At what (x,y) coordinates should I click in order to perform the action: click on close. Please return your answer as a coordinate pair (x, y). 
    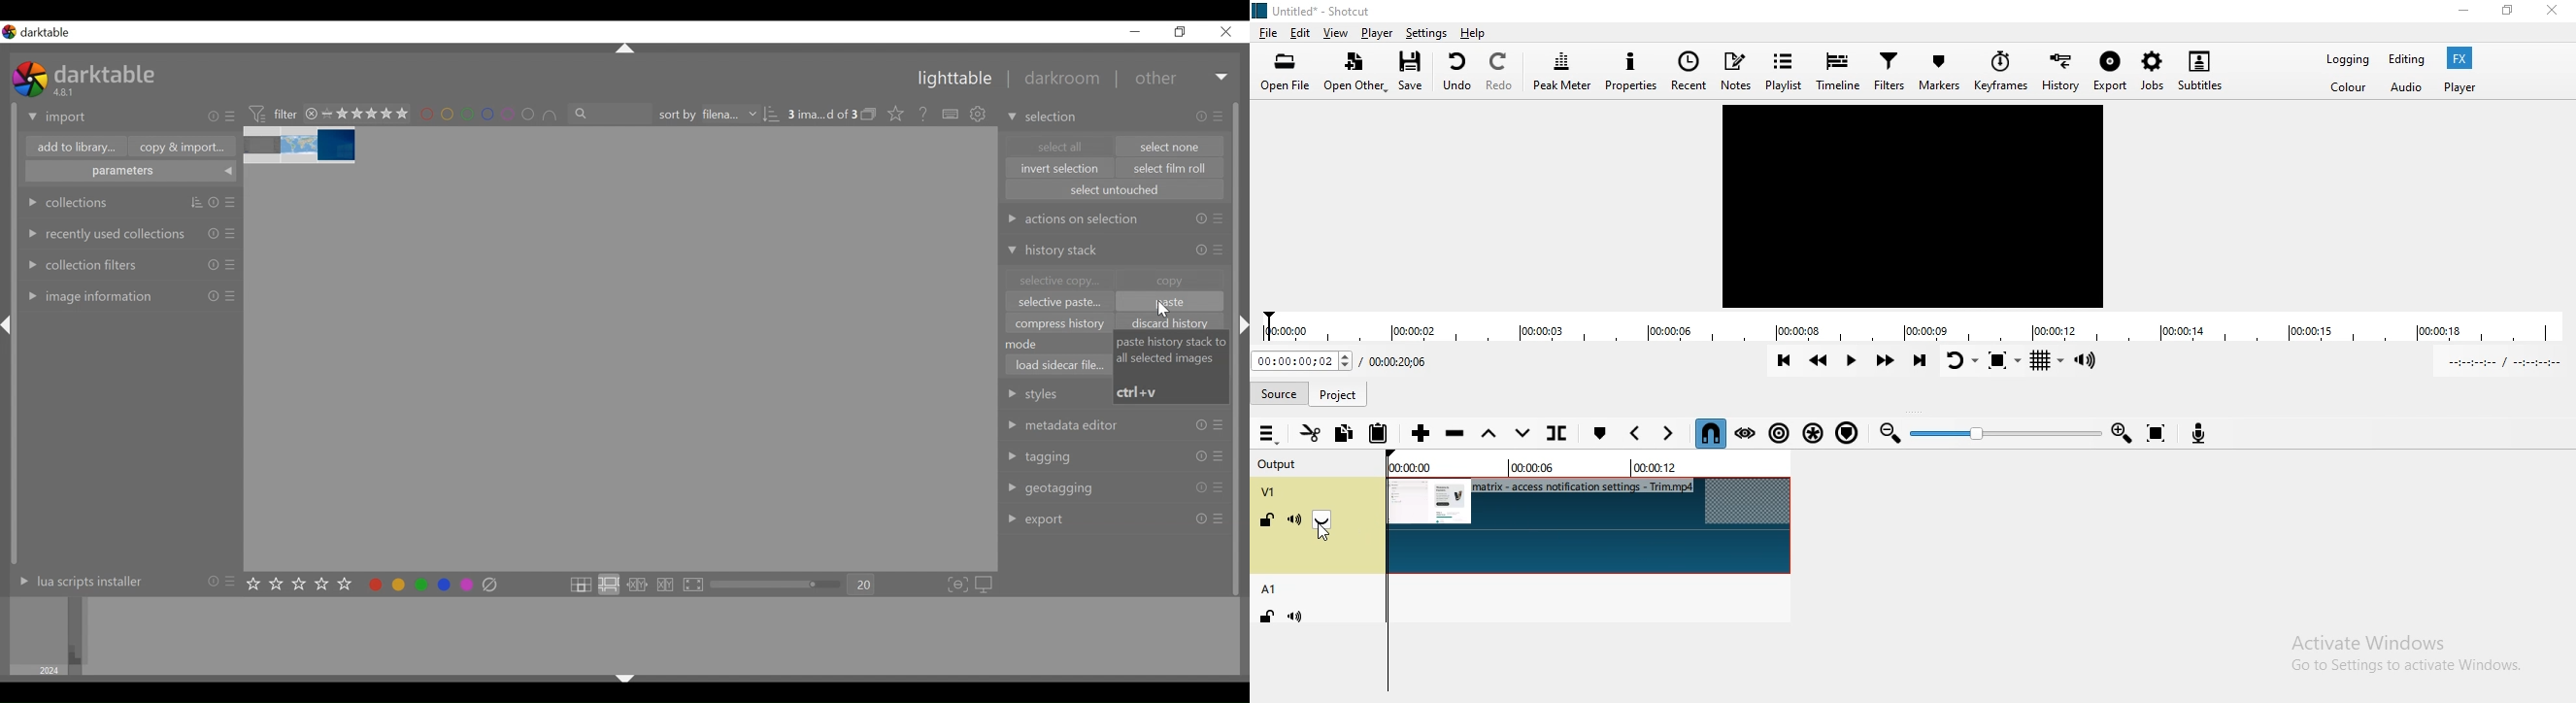
    Looking at the image, I should click on (1225, 32).